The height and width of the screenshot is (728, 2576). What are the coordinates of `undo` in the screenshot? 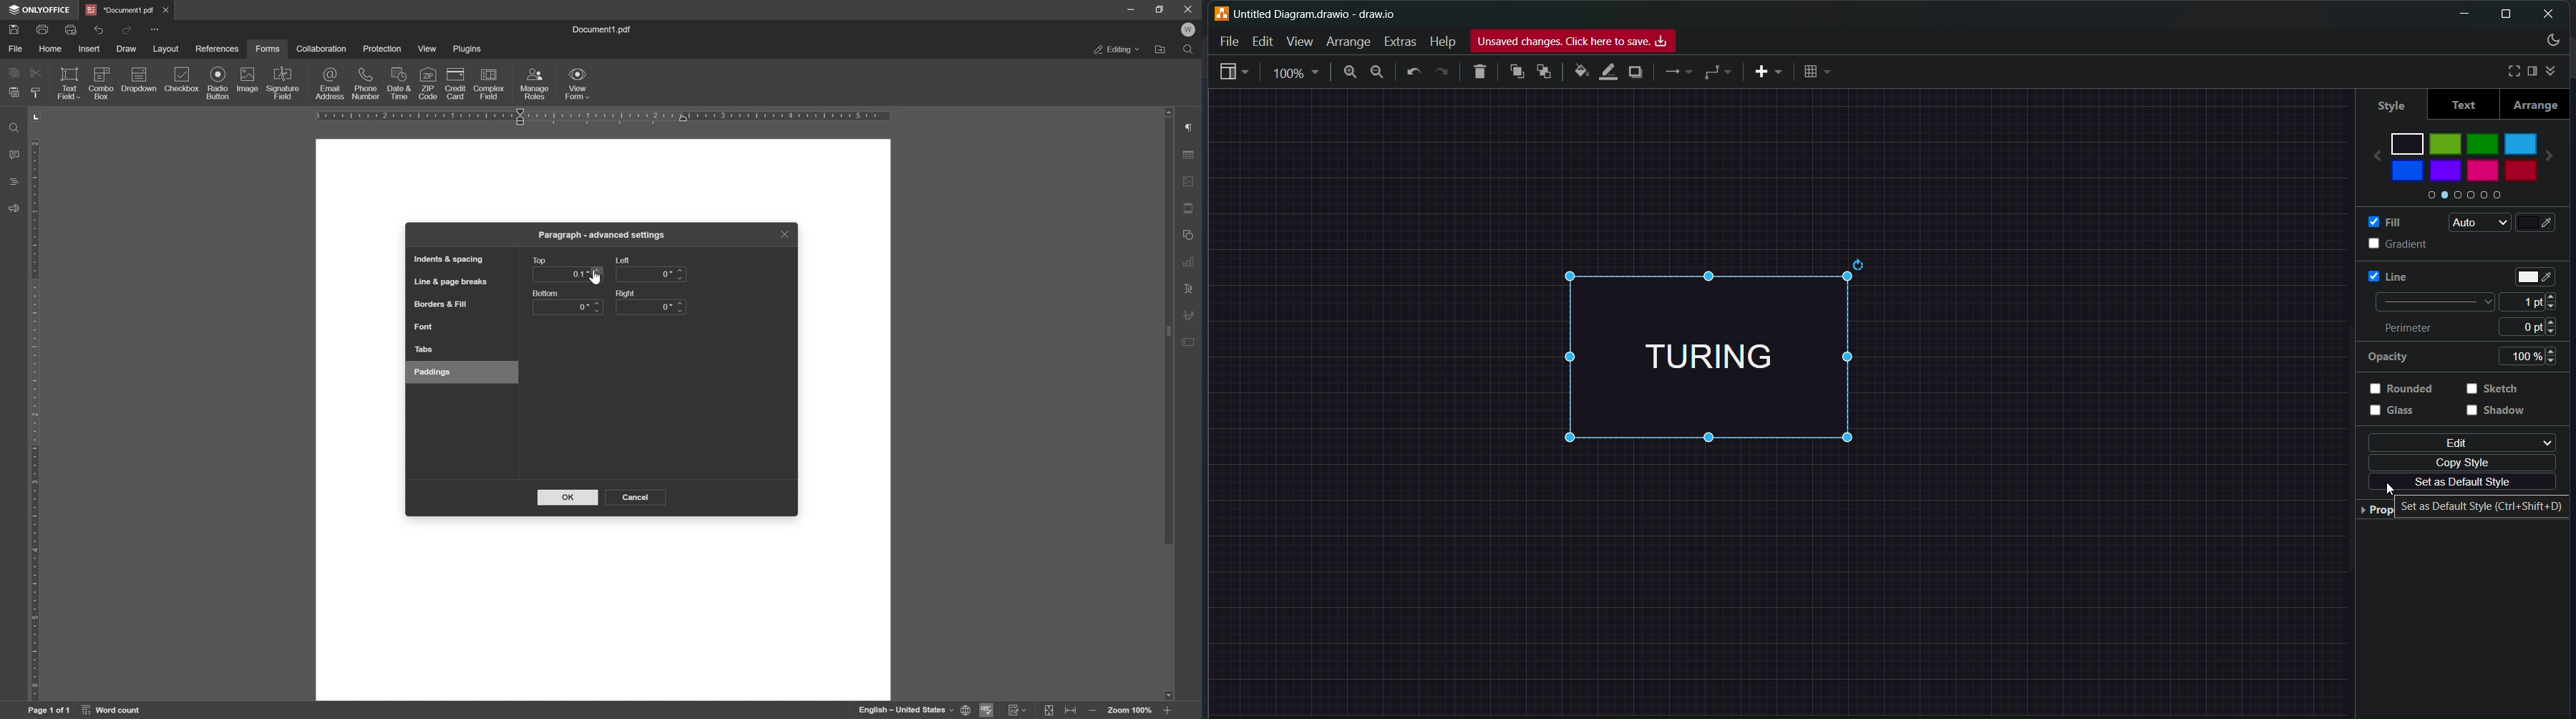 It's located at (100, 28).